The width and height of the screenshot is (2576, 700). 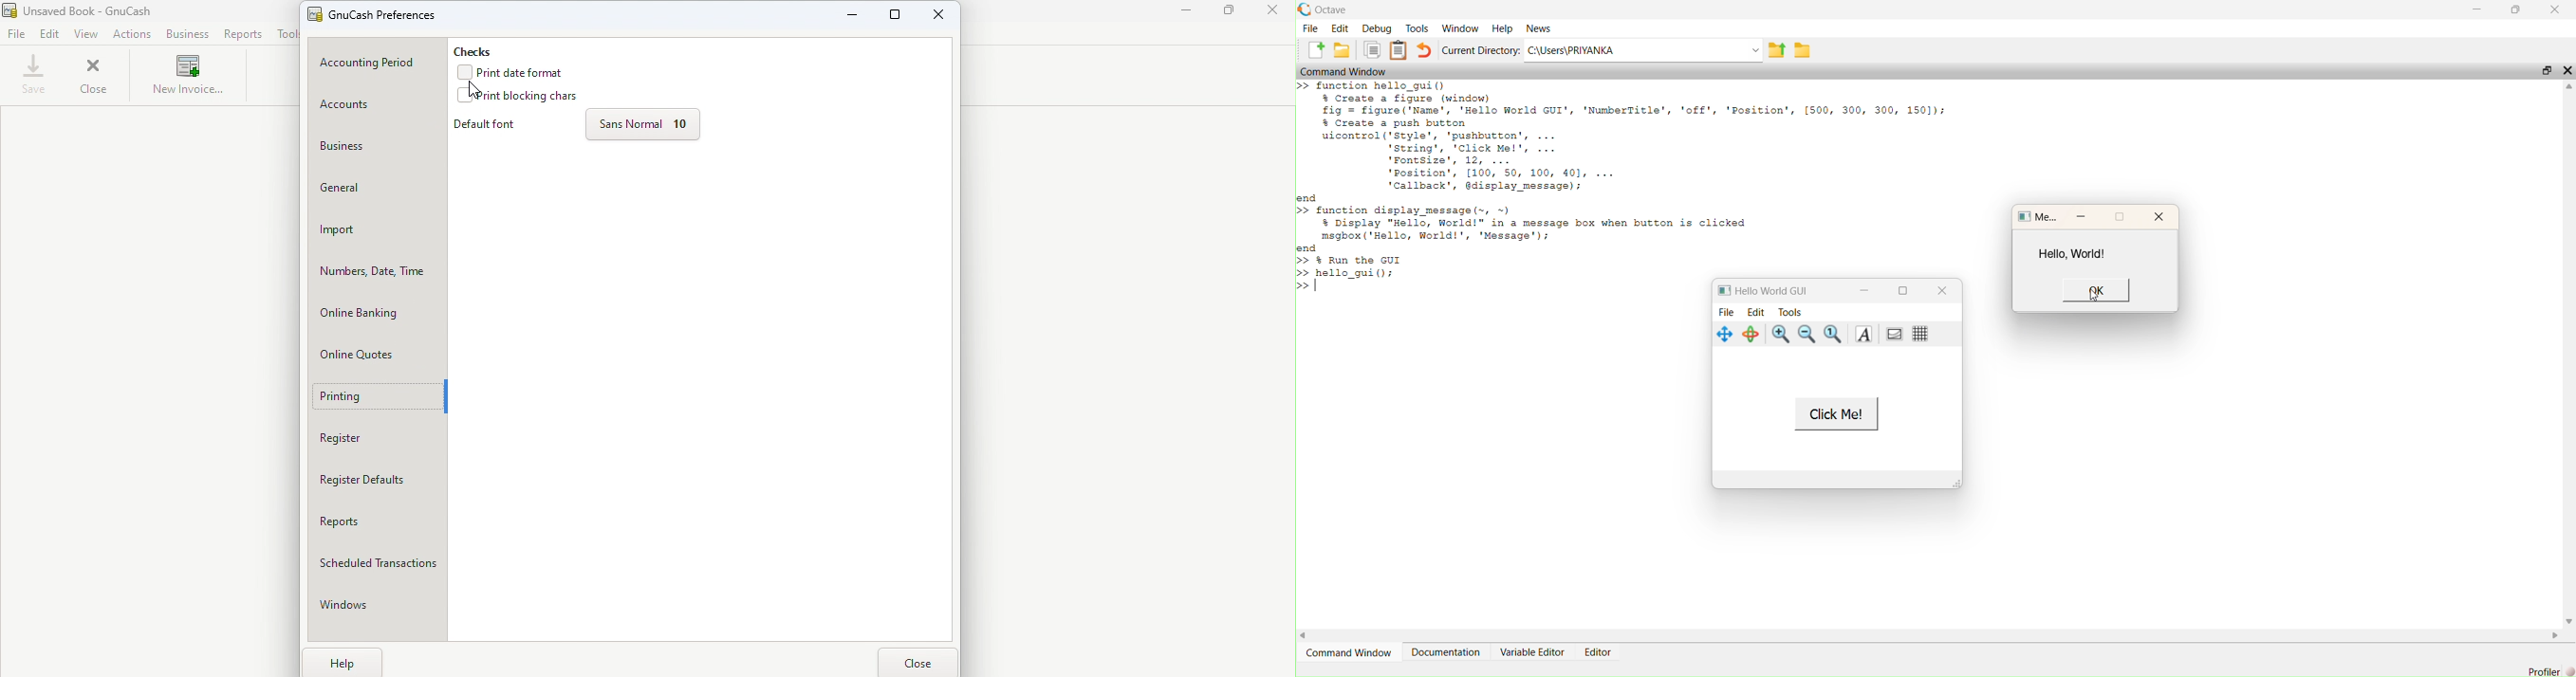 What do you see at coordinates (1426, 50) in the screenshot?
I see `undo` at bounding box center [1426, 50].